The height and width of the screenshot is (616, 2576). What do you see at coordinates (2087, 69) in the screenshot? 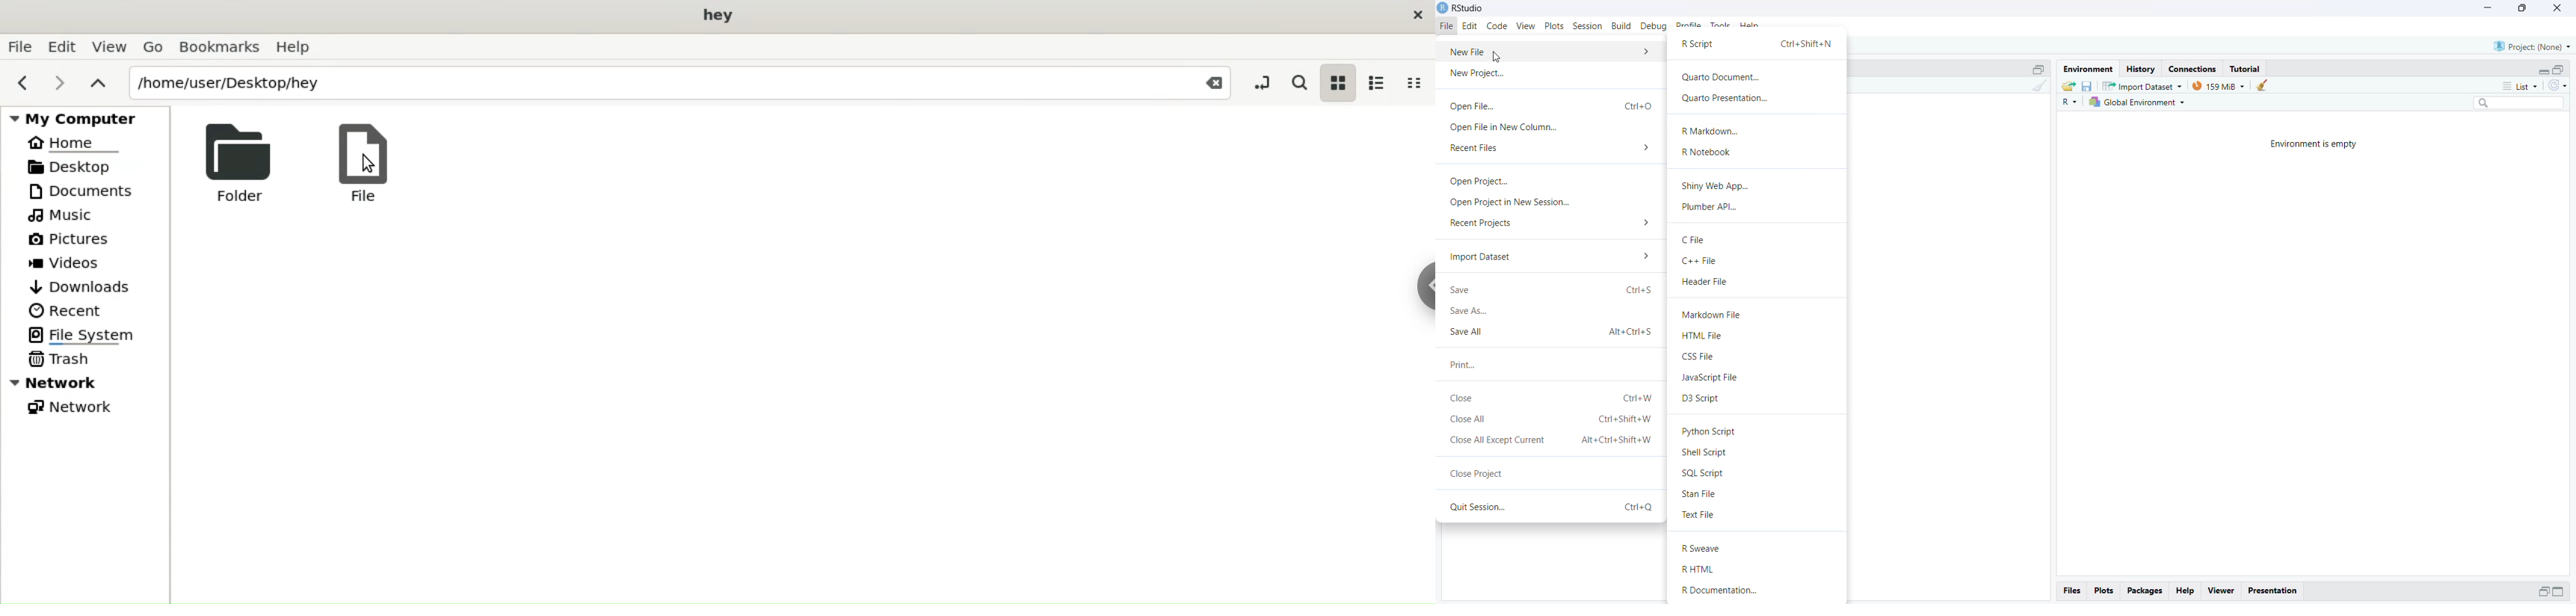
I see `environment` at bounding box center [2087, 69].